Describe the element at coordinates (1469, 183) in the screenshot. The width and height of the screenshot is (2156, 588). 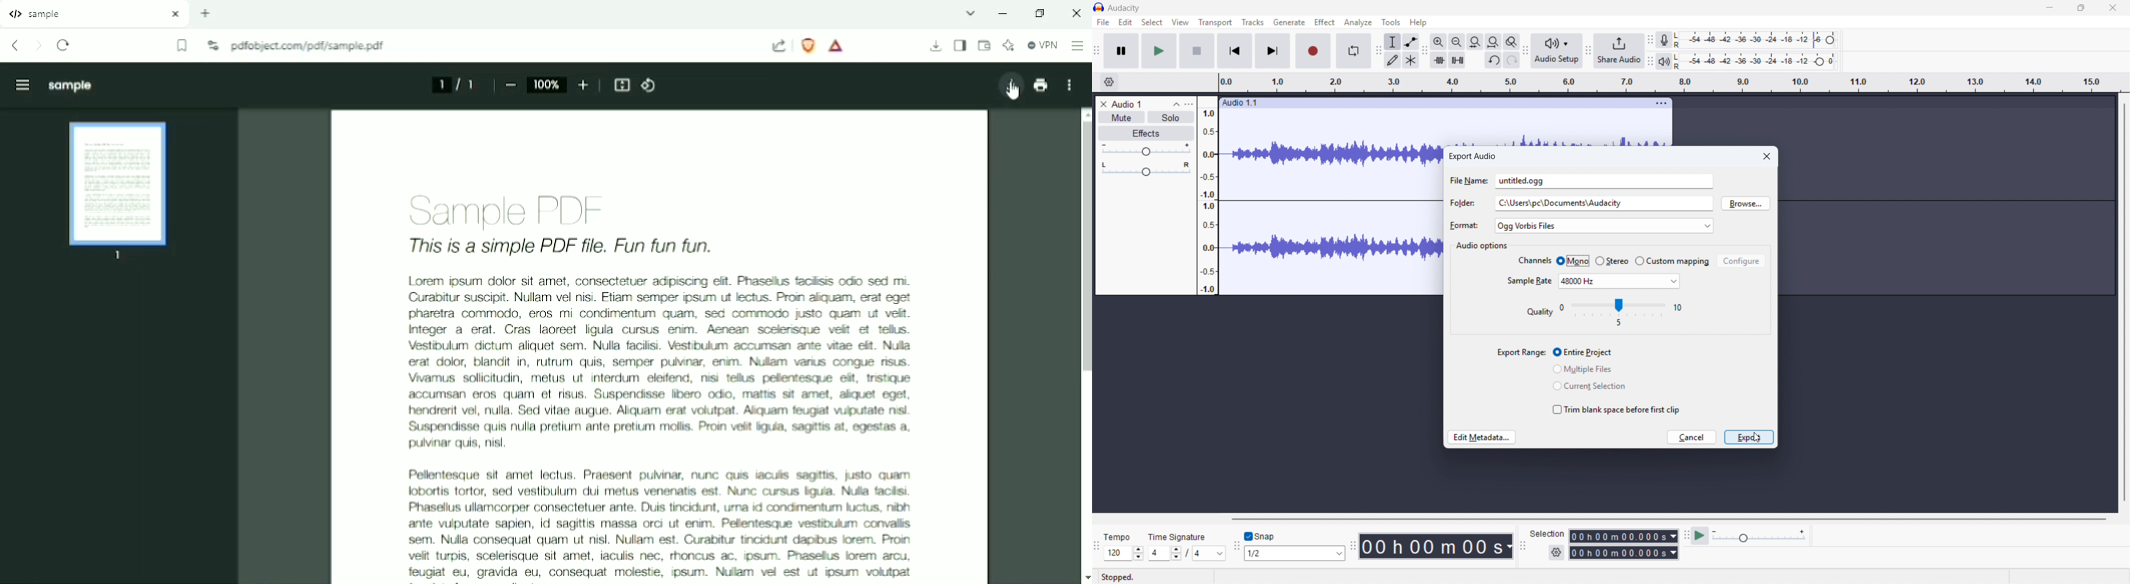
I see `file name` at that location.